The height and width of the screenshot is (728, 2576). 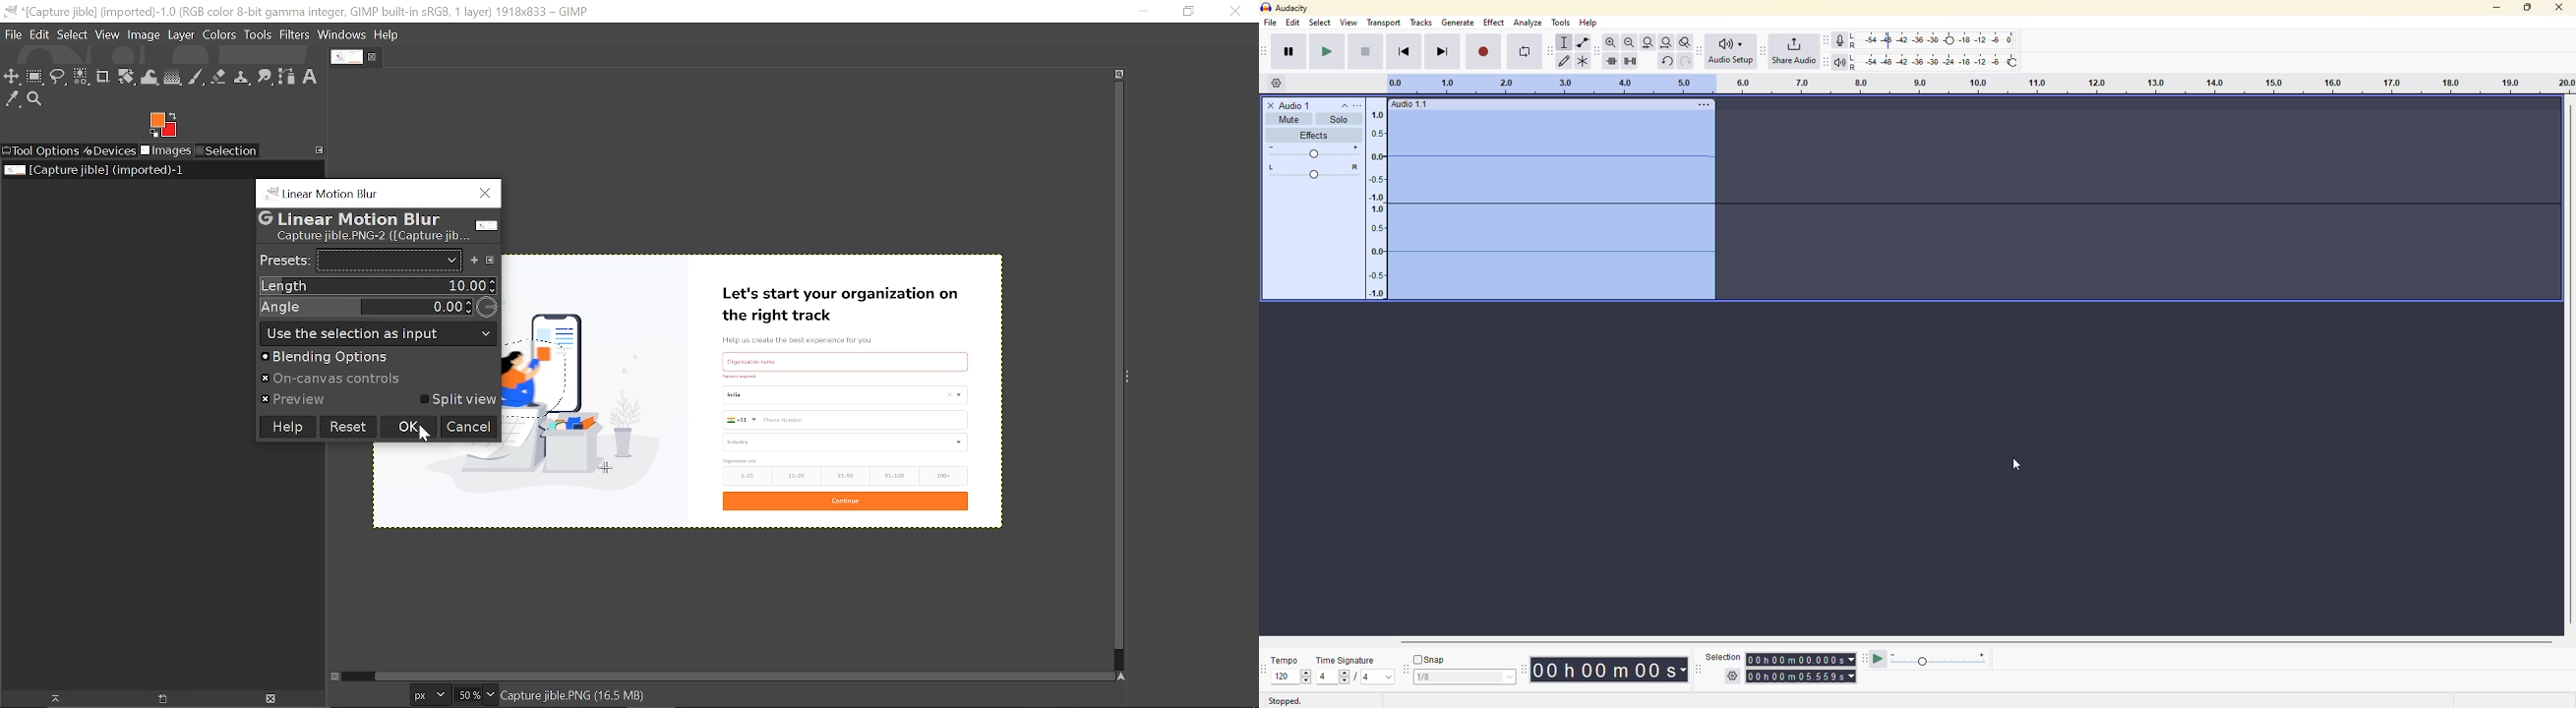 I want to click on 4, so click(x=1366, y=678).